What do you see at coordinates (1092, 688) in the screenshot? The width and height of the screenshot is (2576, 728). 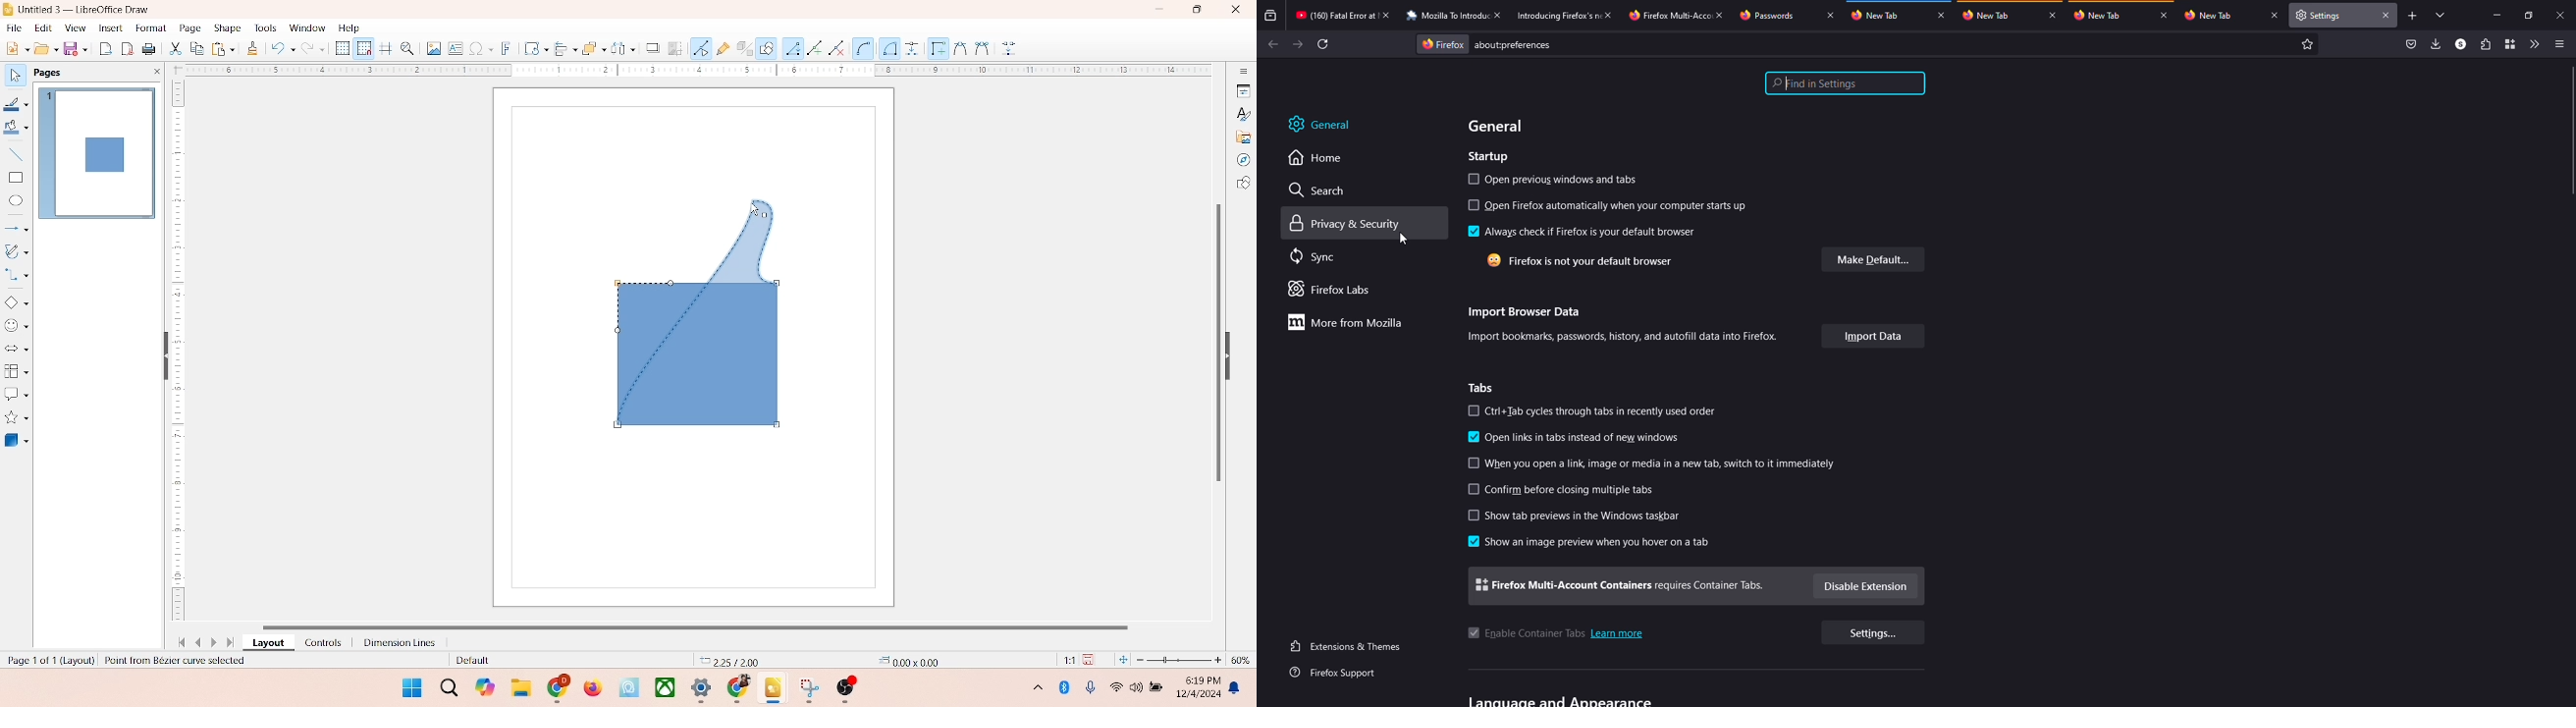 I see `microphone` at bounding box center [1092, 688].